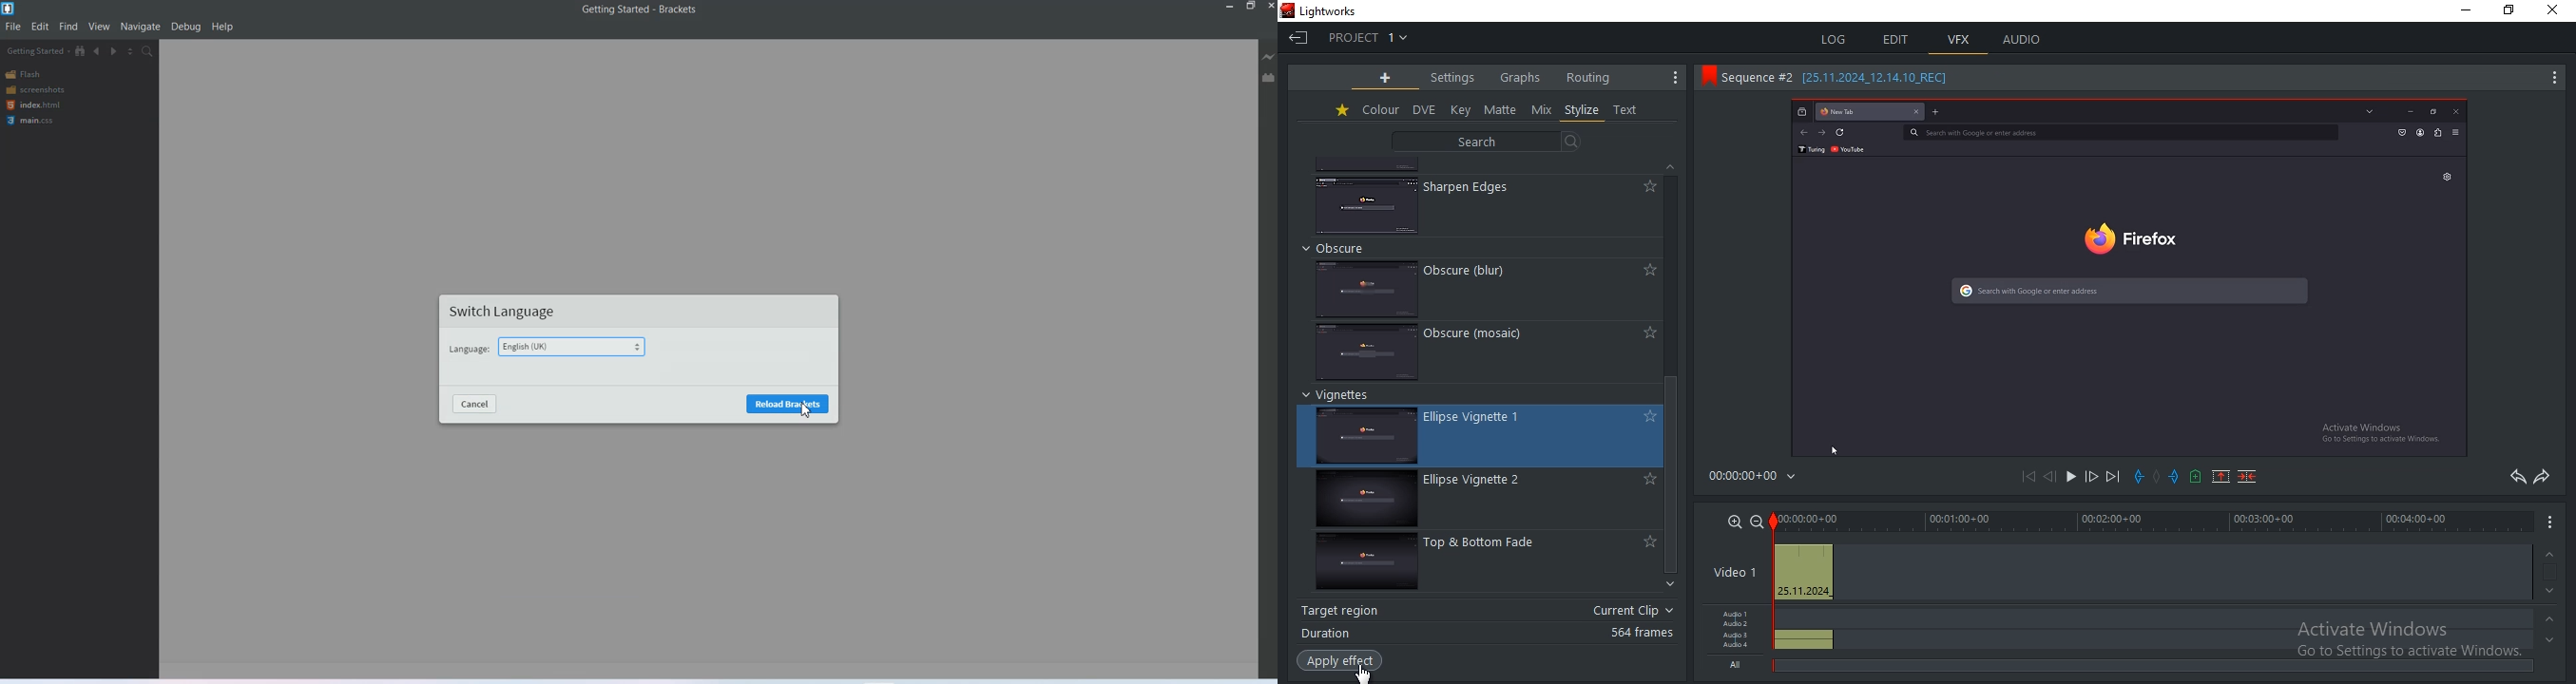 Image resolution: width=2576 pixels, height=700 pixels. I want to click on Audio 3, so click(1738, 636).